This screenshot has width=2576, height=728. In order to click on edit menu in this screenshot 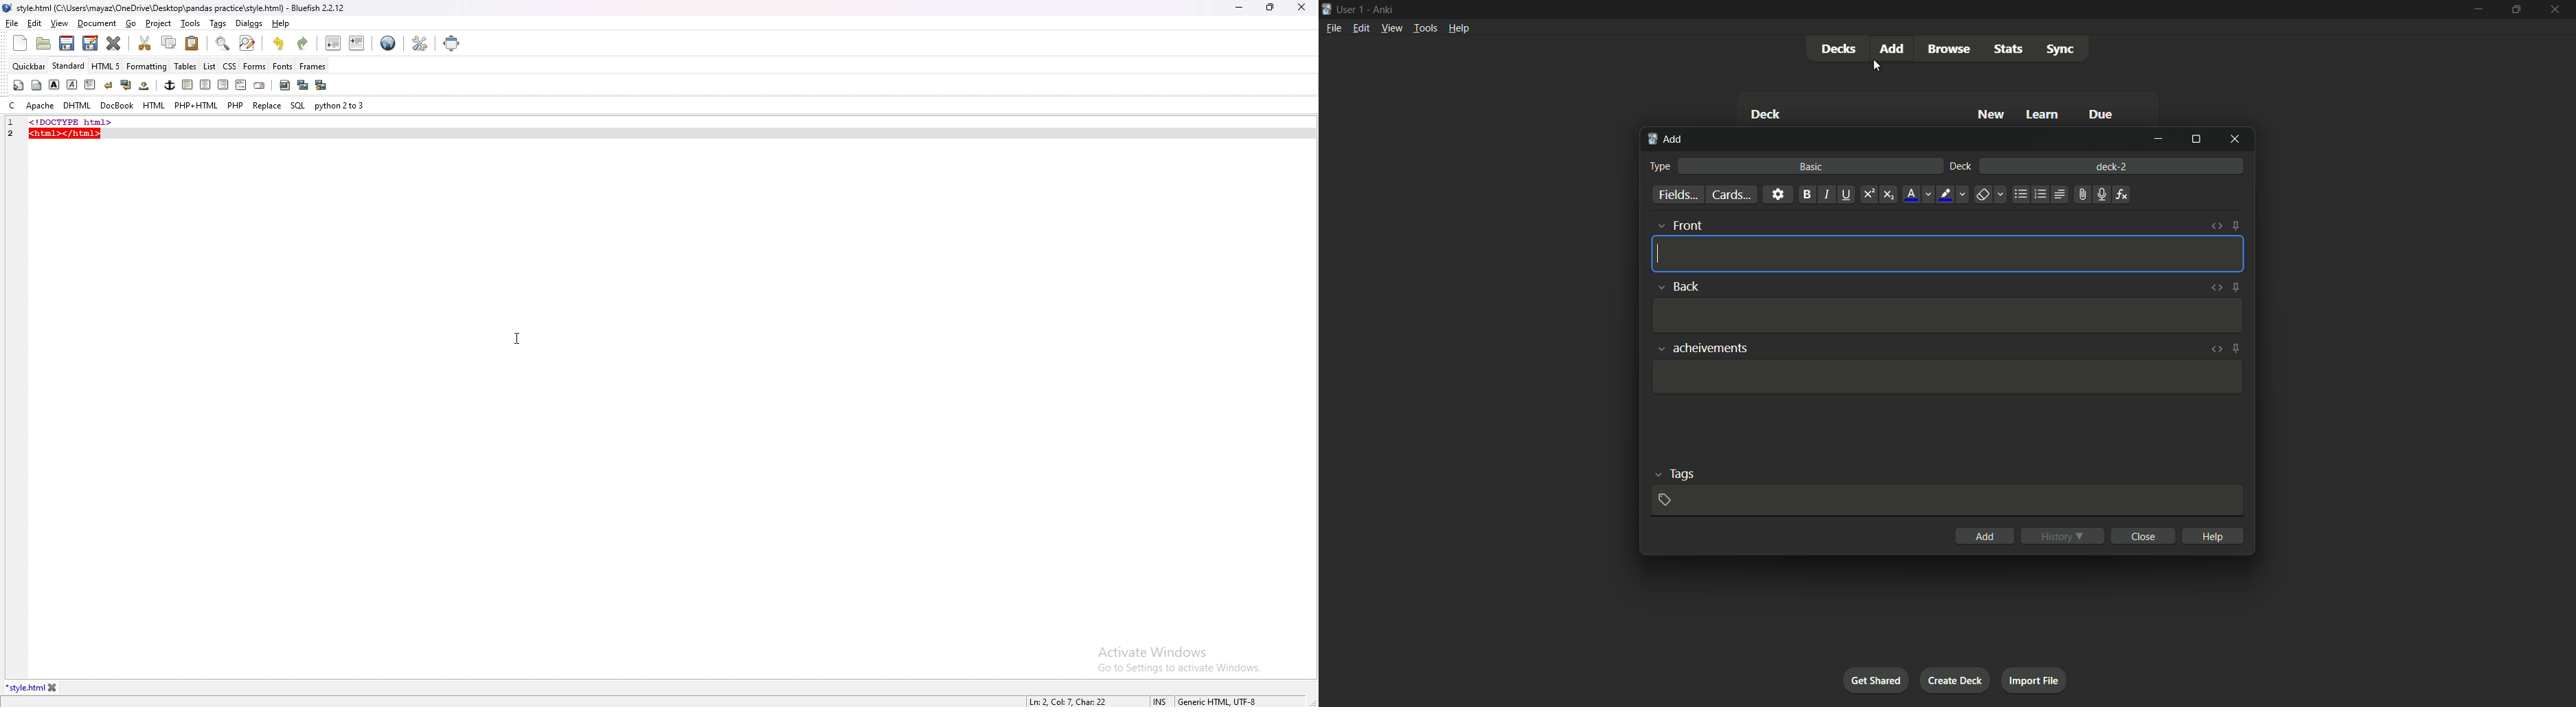, I will do `click(1360, 28)`.